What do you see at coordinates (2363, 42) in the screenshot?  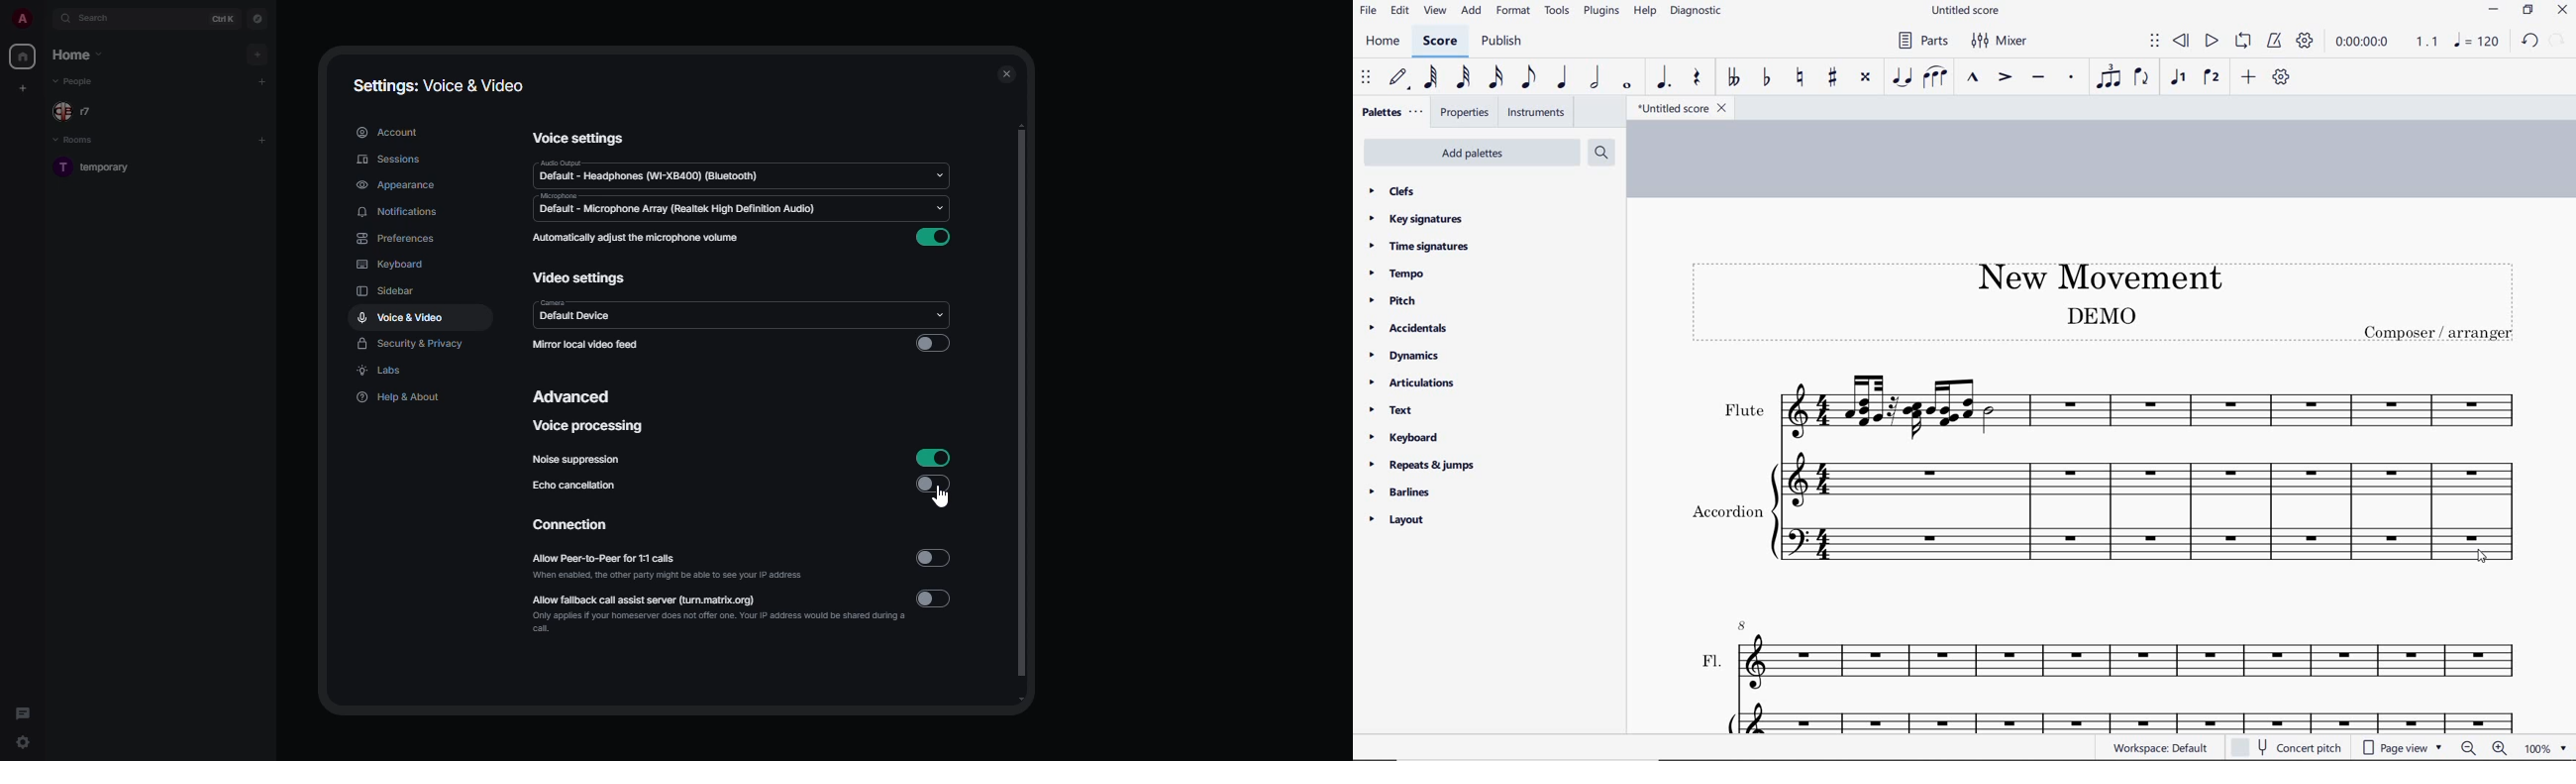 I see `playback time` at bounding box center [2363, 42].